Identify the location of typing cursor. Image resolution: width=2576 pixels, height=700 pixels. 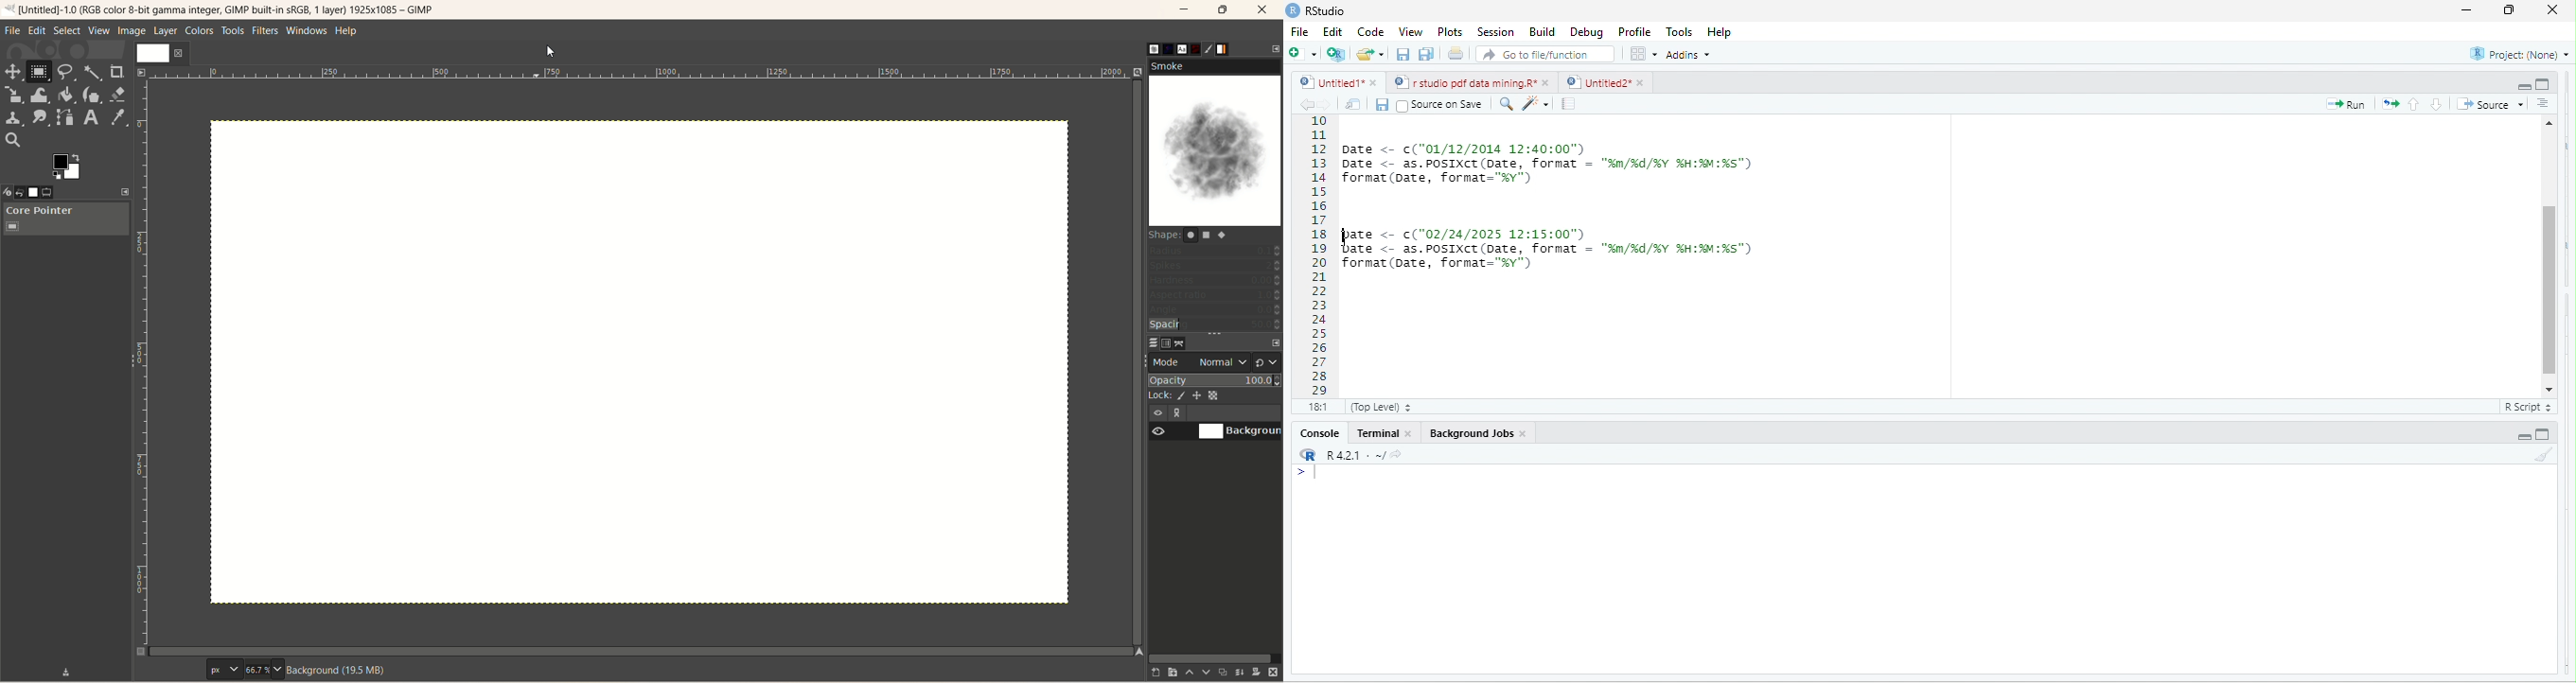
(1345, 237).